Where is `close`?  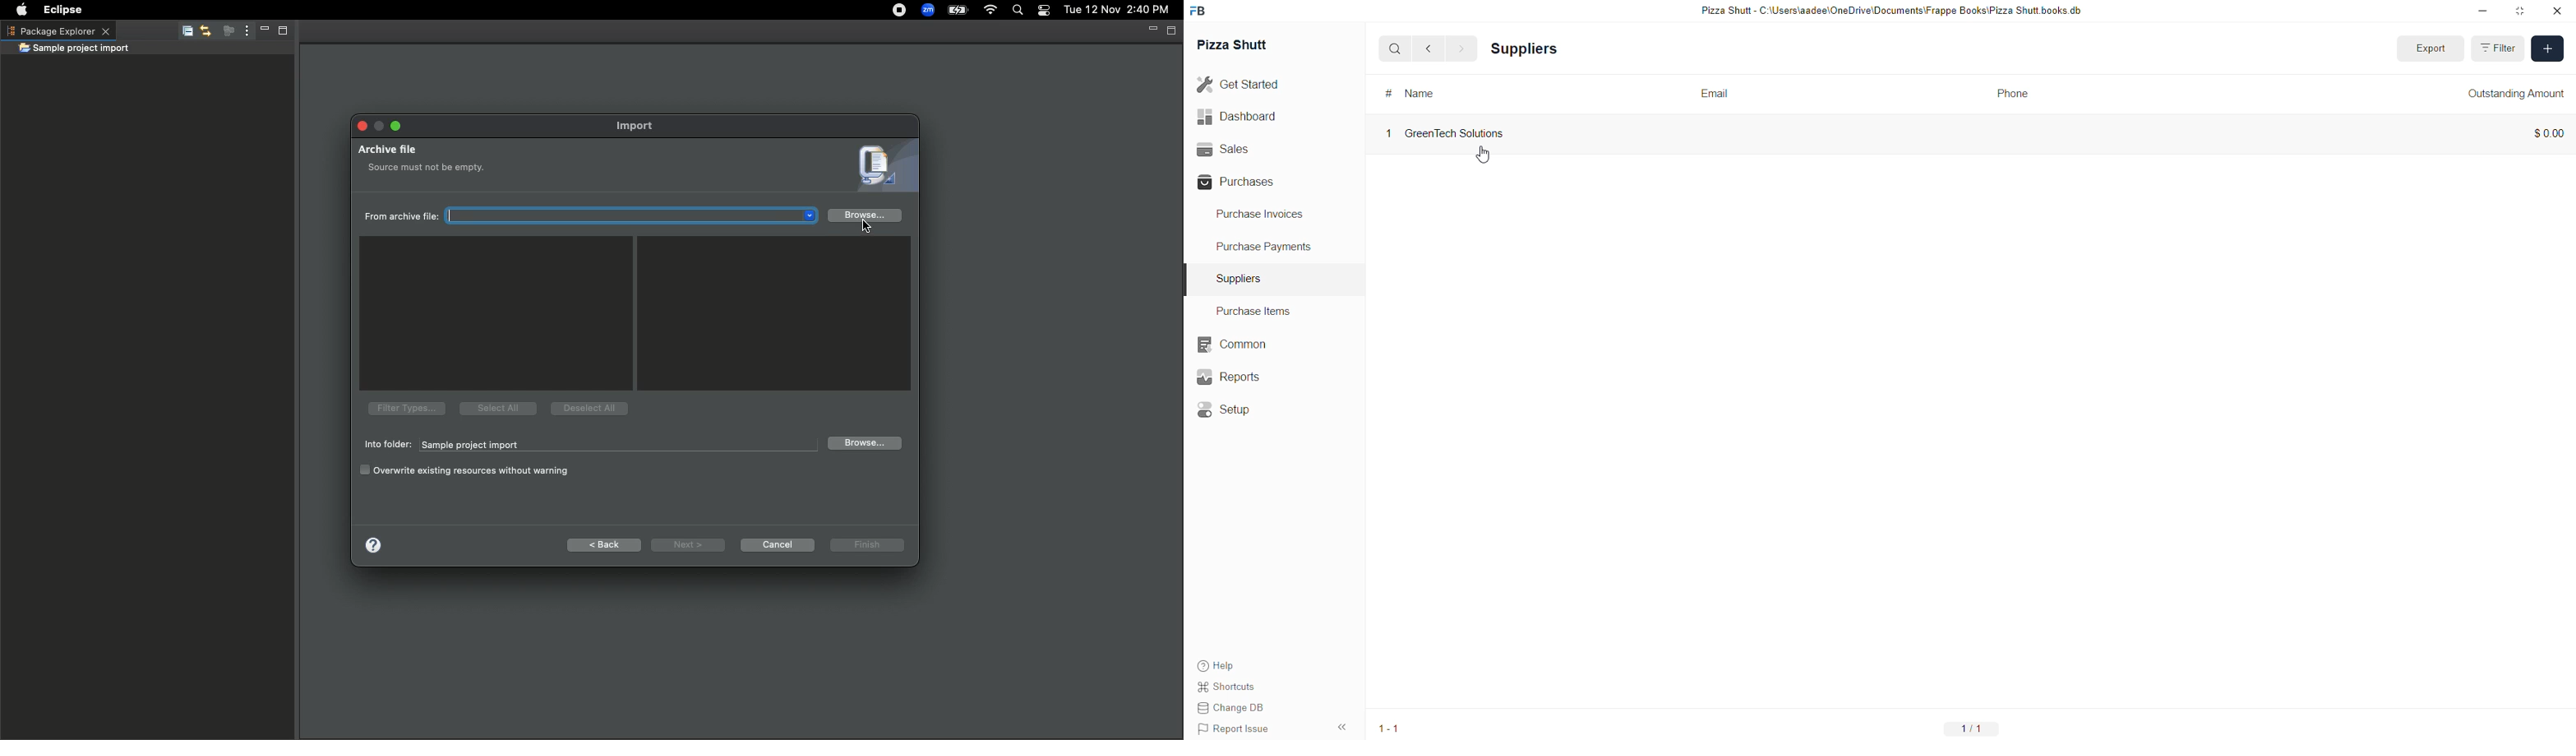 close is located at coordinates (2556, 11).